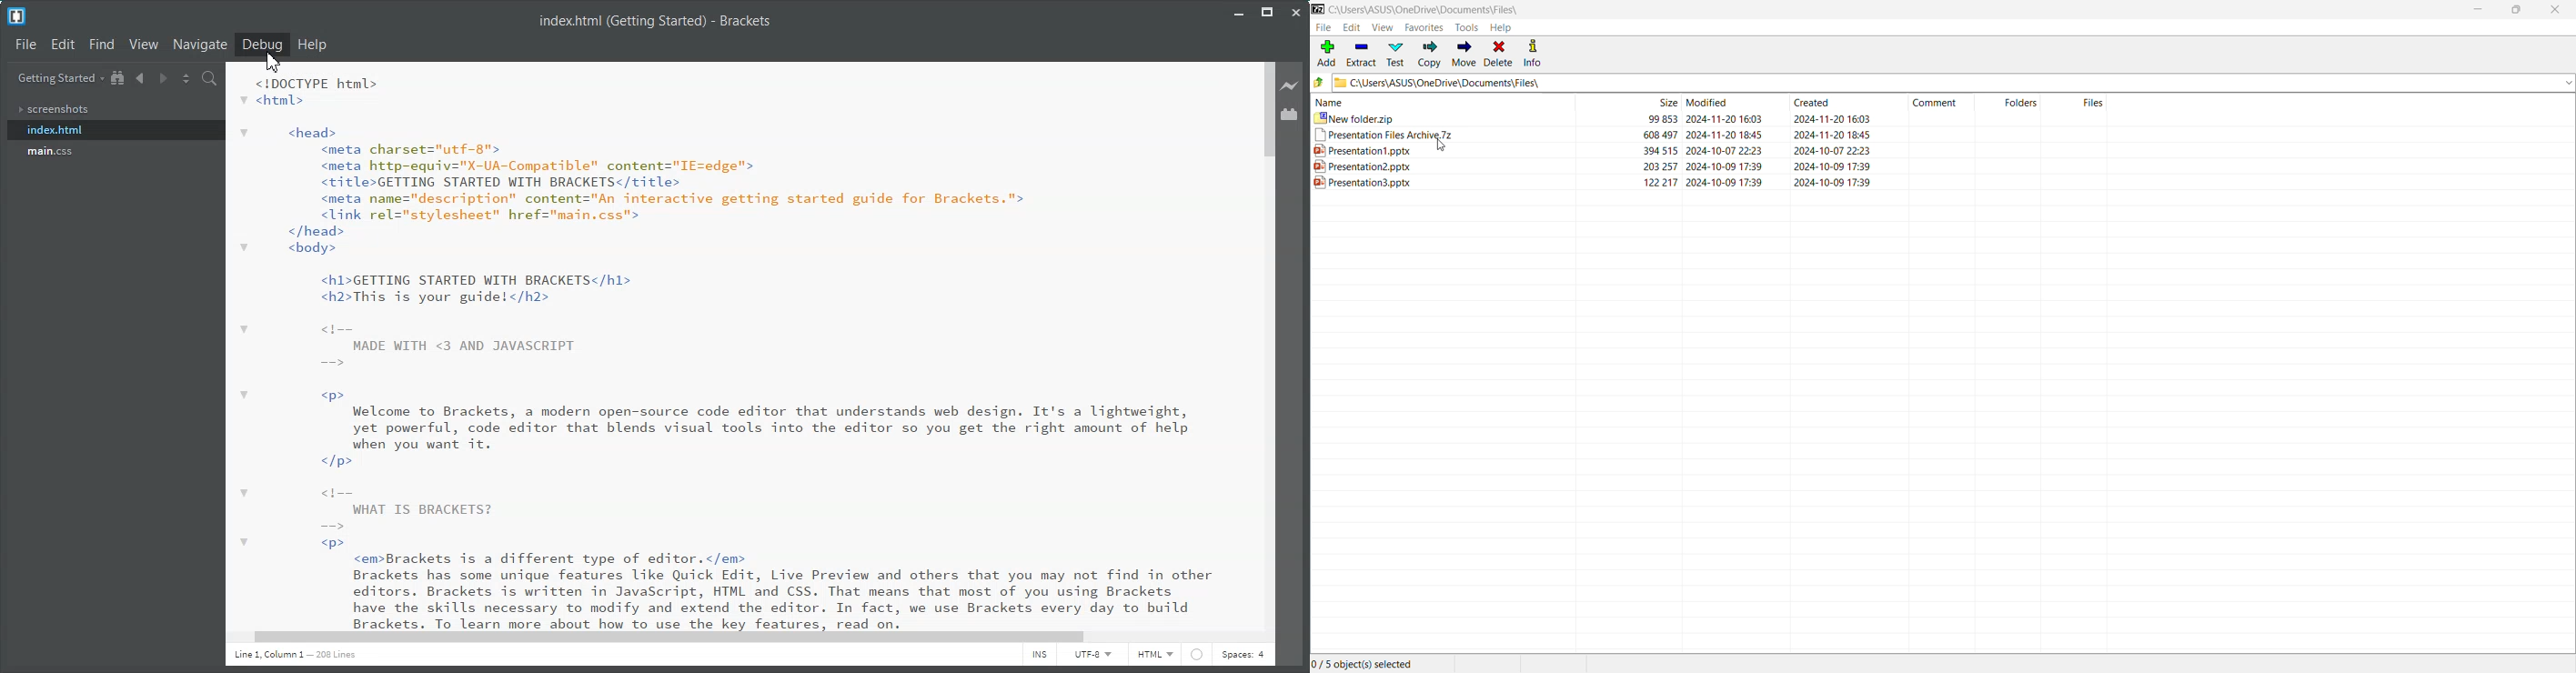 This screenshot has width=2576, height=700. Describe the element at coordinates (1295, 13) in the screenshot. I see `Close` at that location.